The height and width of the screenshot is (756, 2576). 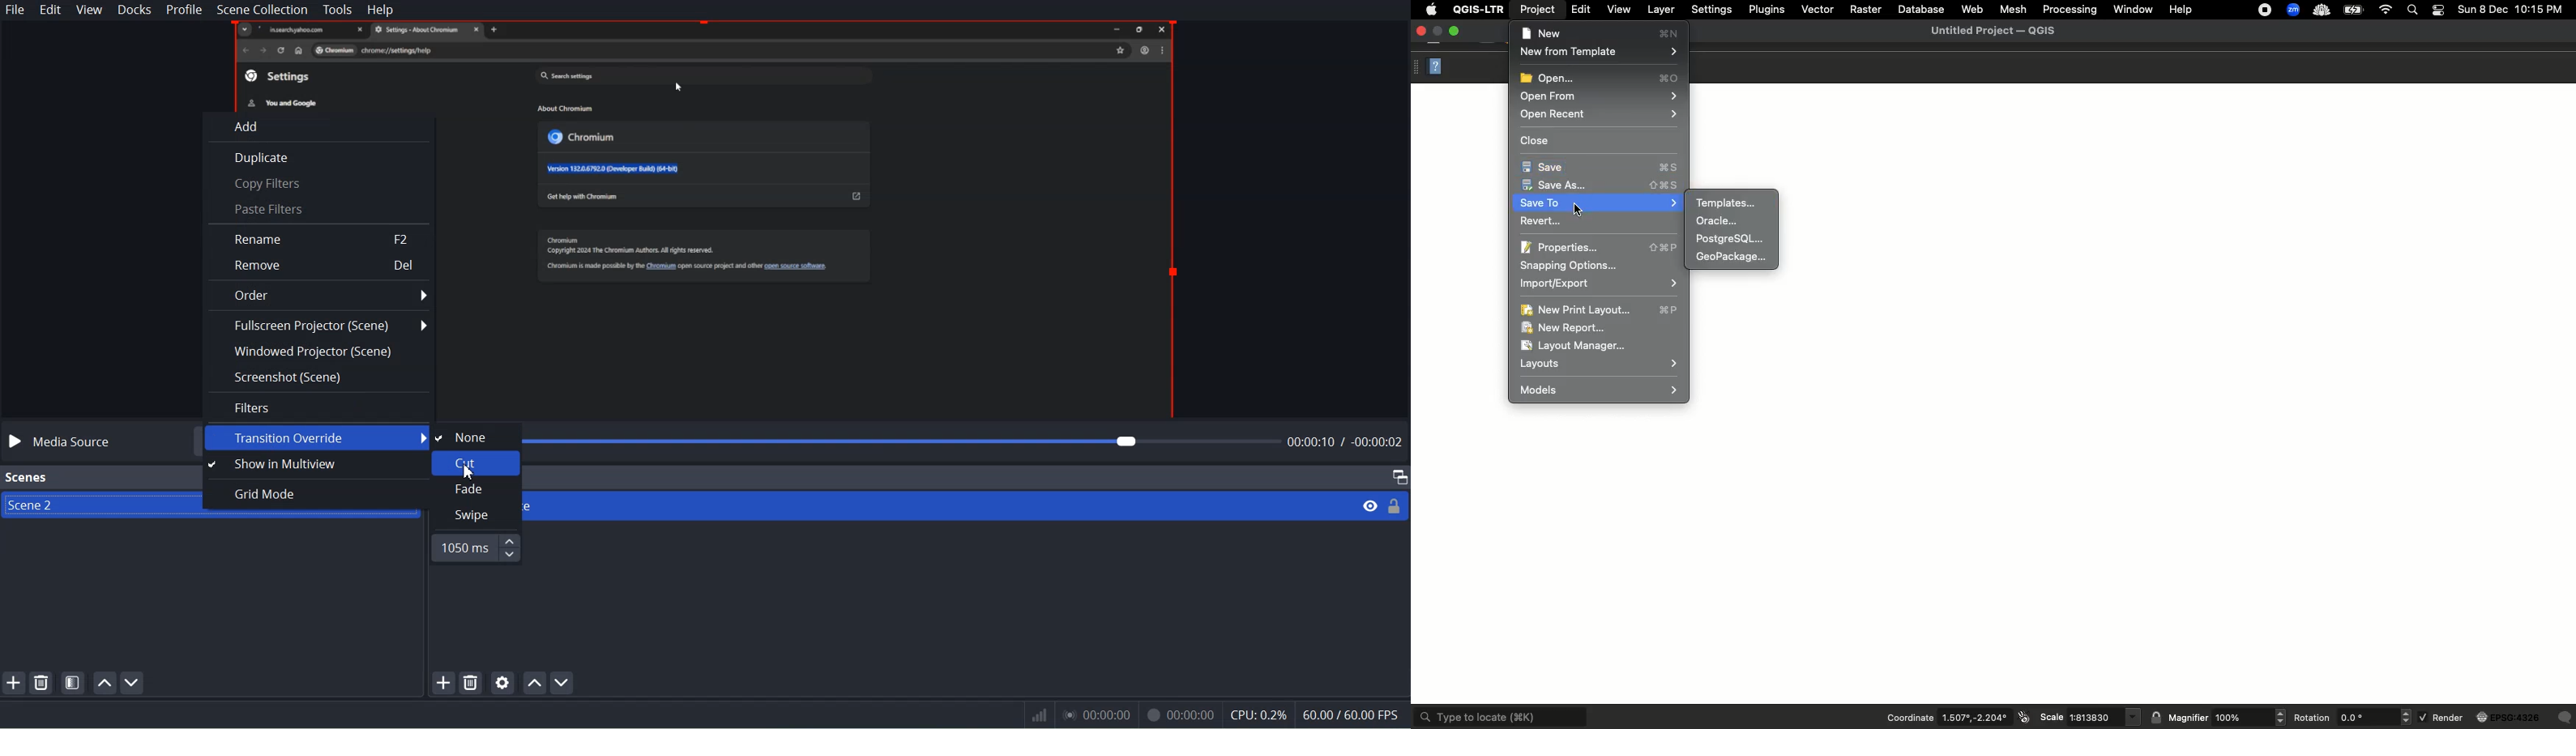 What do you see at coordinates (1400, 476) in the screenshot?
I see `Maximize` at bounding box center [1400, 476].